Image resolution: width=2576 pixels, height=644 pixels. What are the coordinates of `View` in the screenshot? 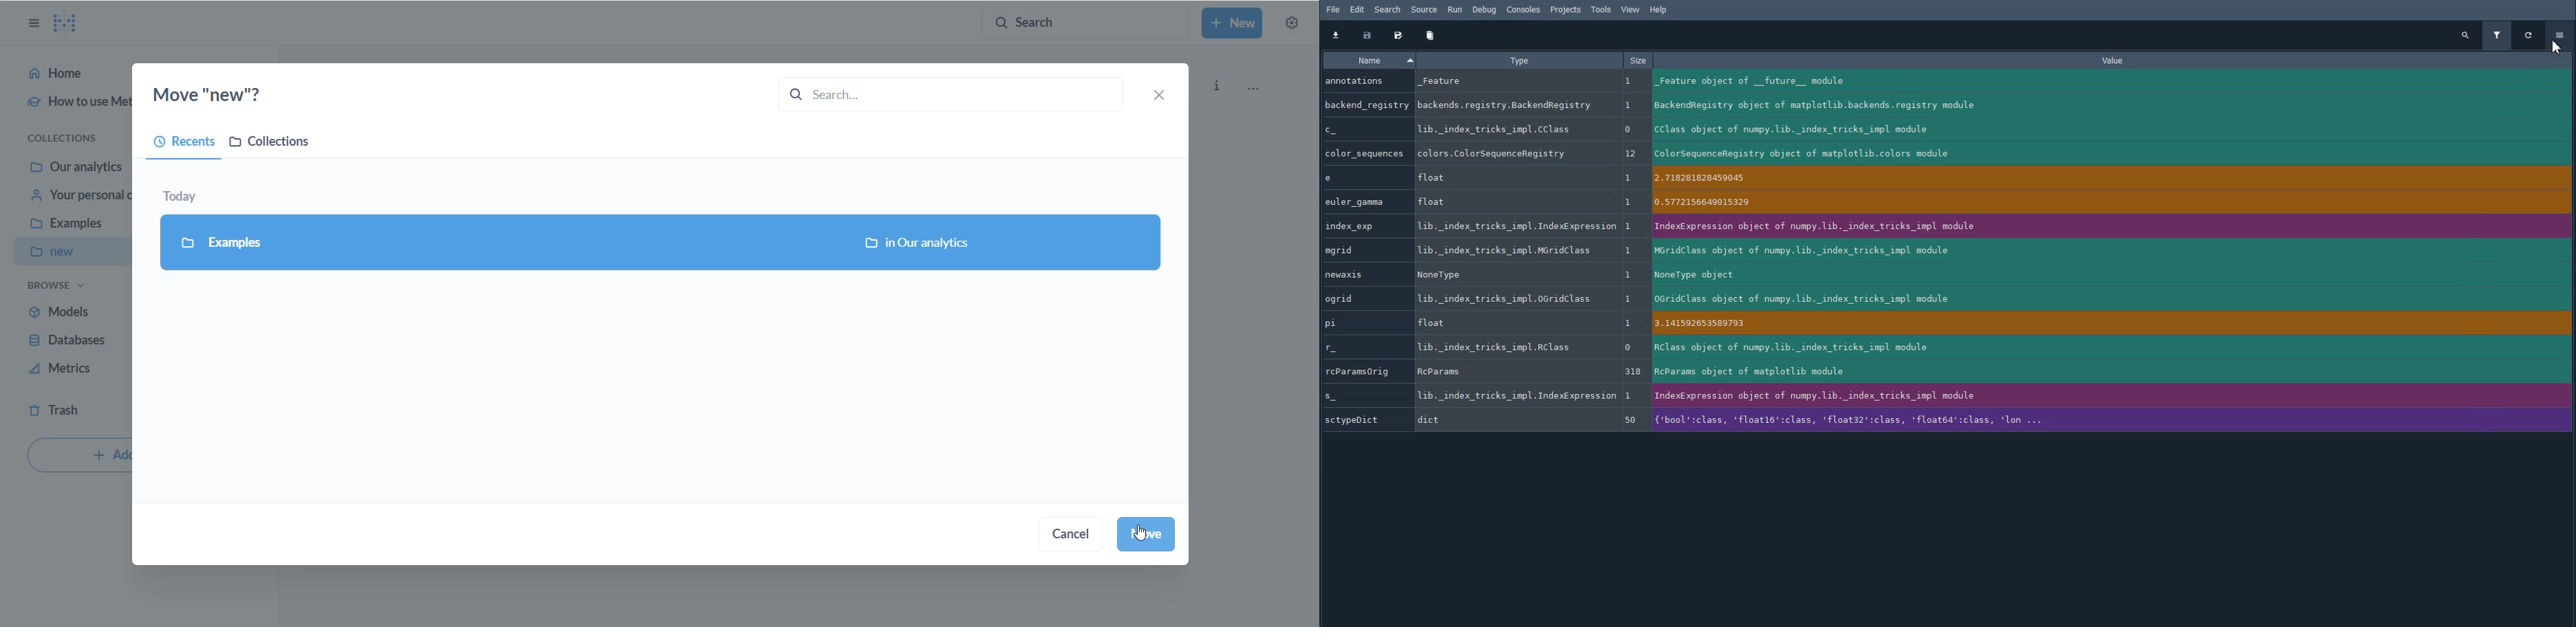 It's located at (1630, 9).